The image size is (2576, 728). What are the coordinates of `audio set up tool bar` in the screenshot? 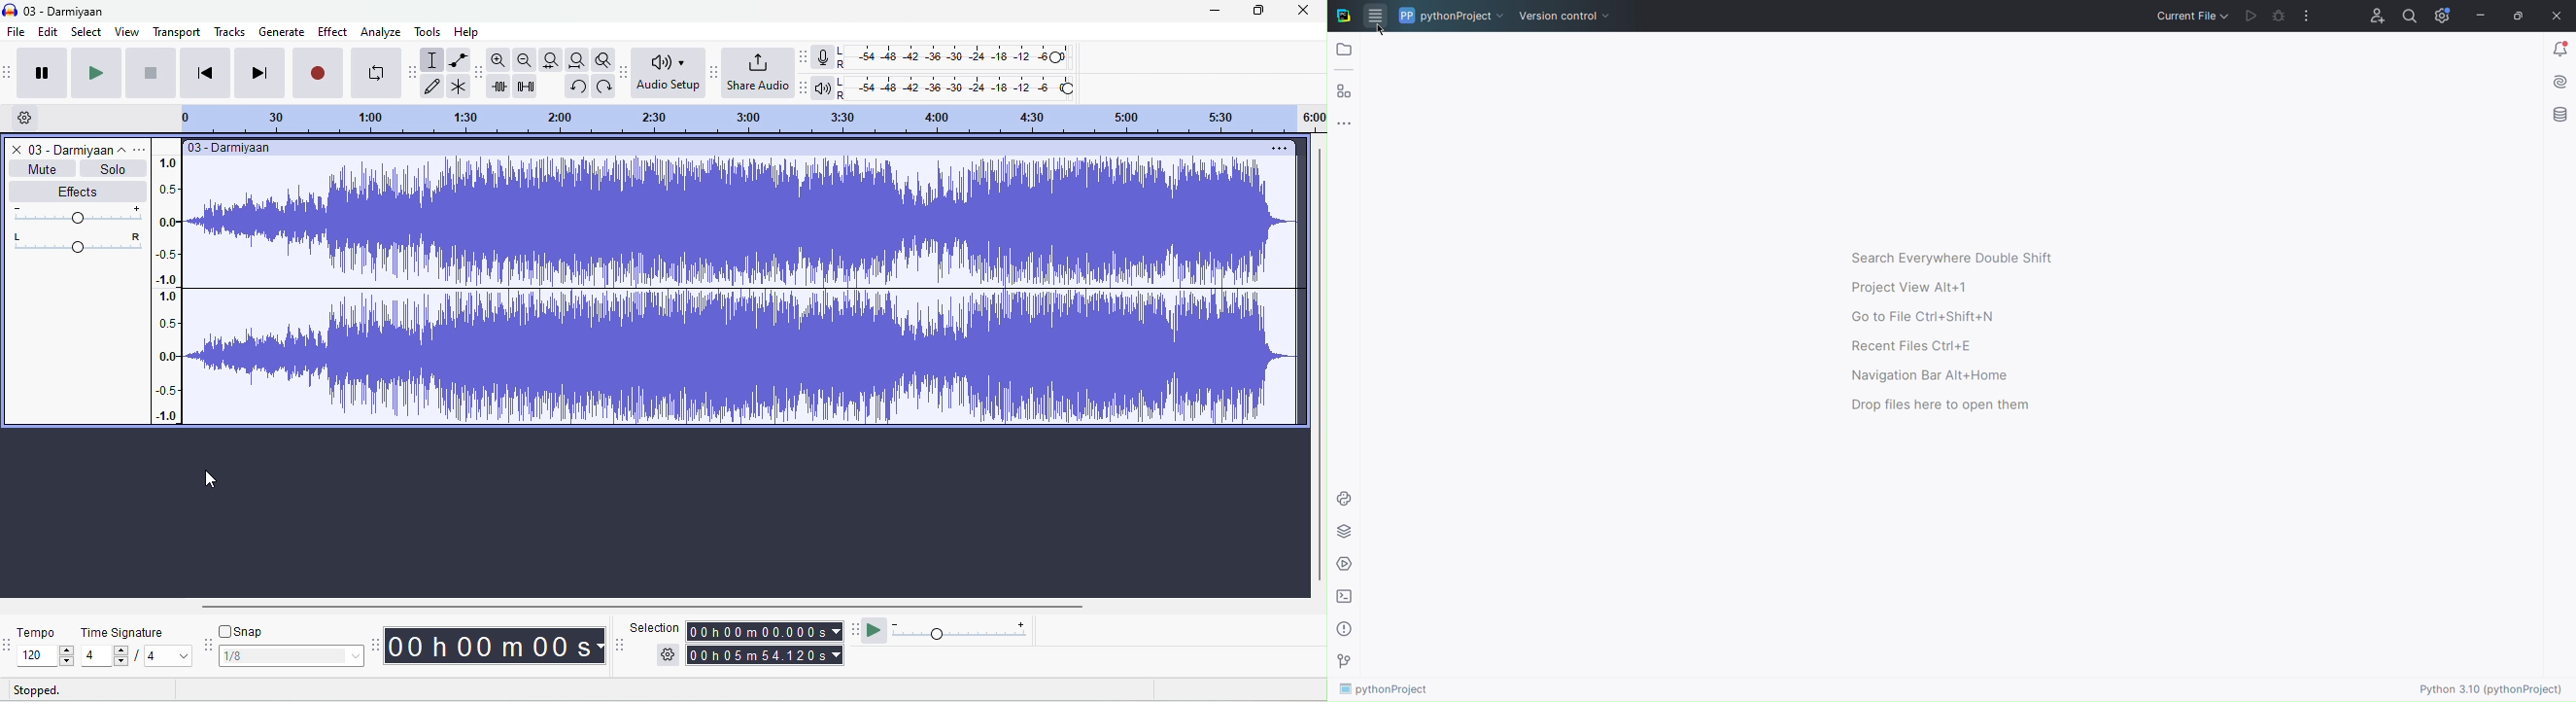 It's located at (624, 71).